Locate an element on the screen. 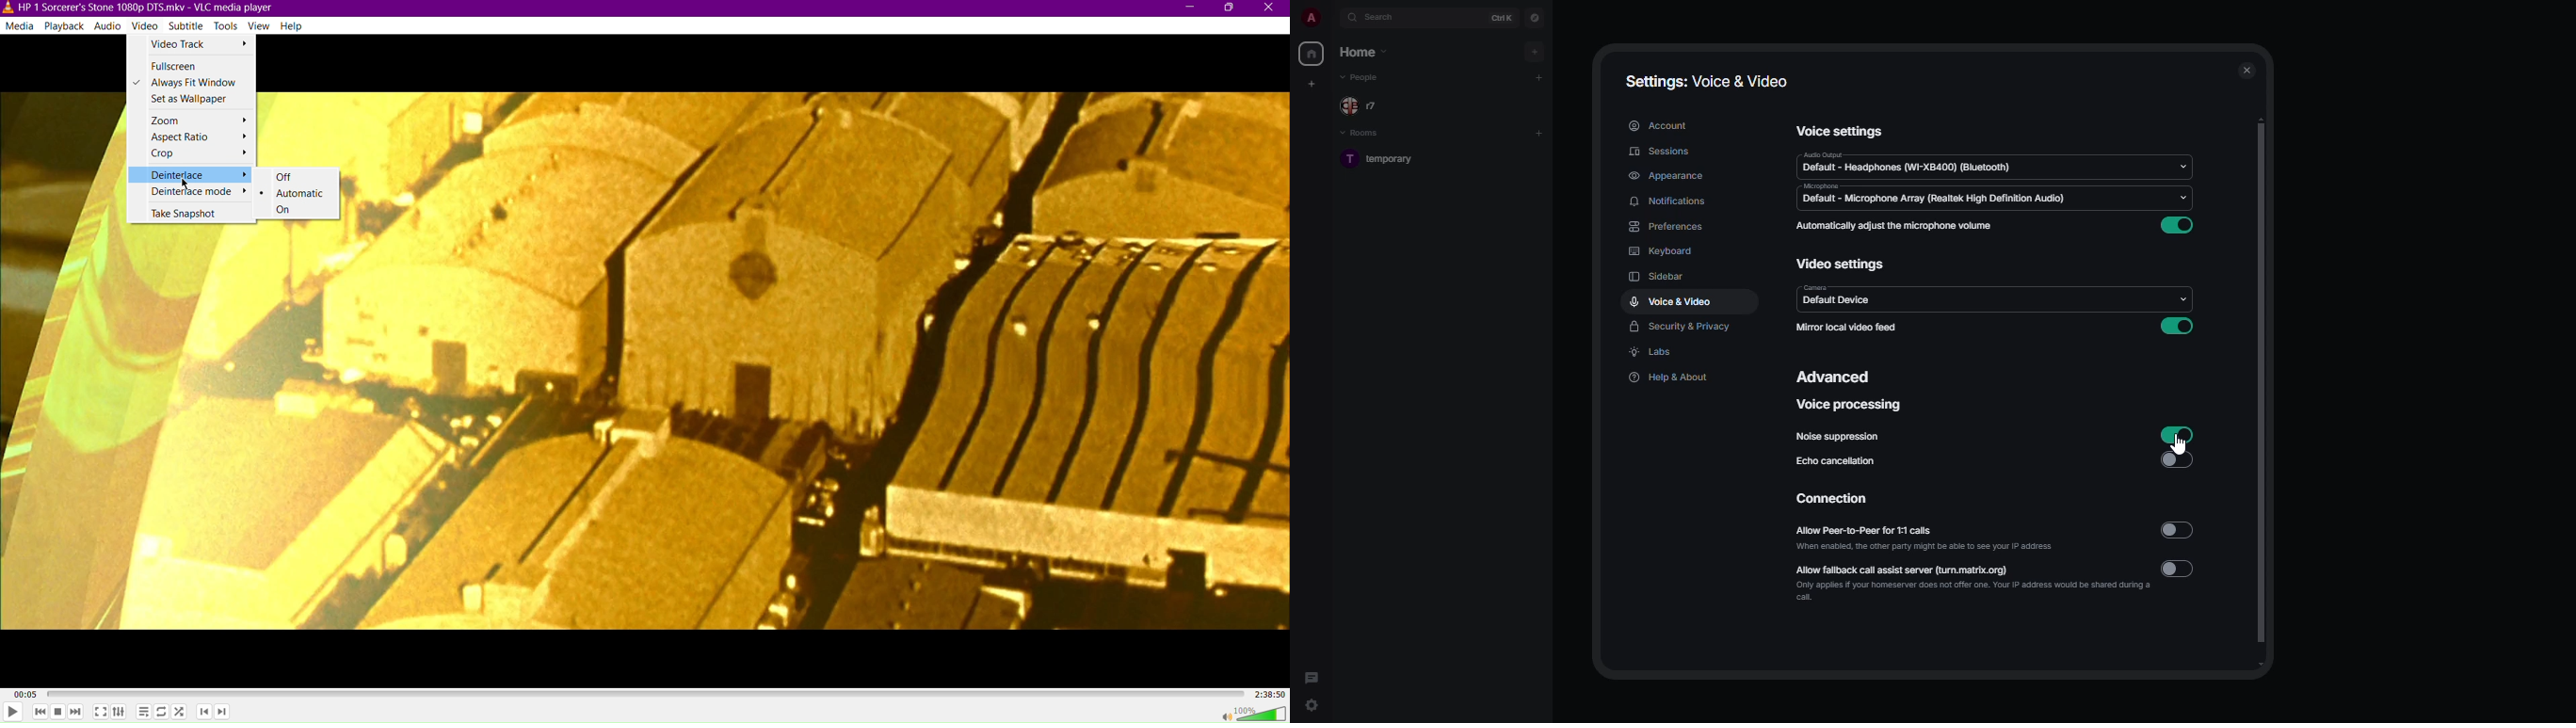 The width and height of the screenshot is (2576, 728). Cursor Position is located at coordinates (182, 180).